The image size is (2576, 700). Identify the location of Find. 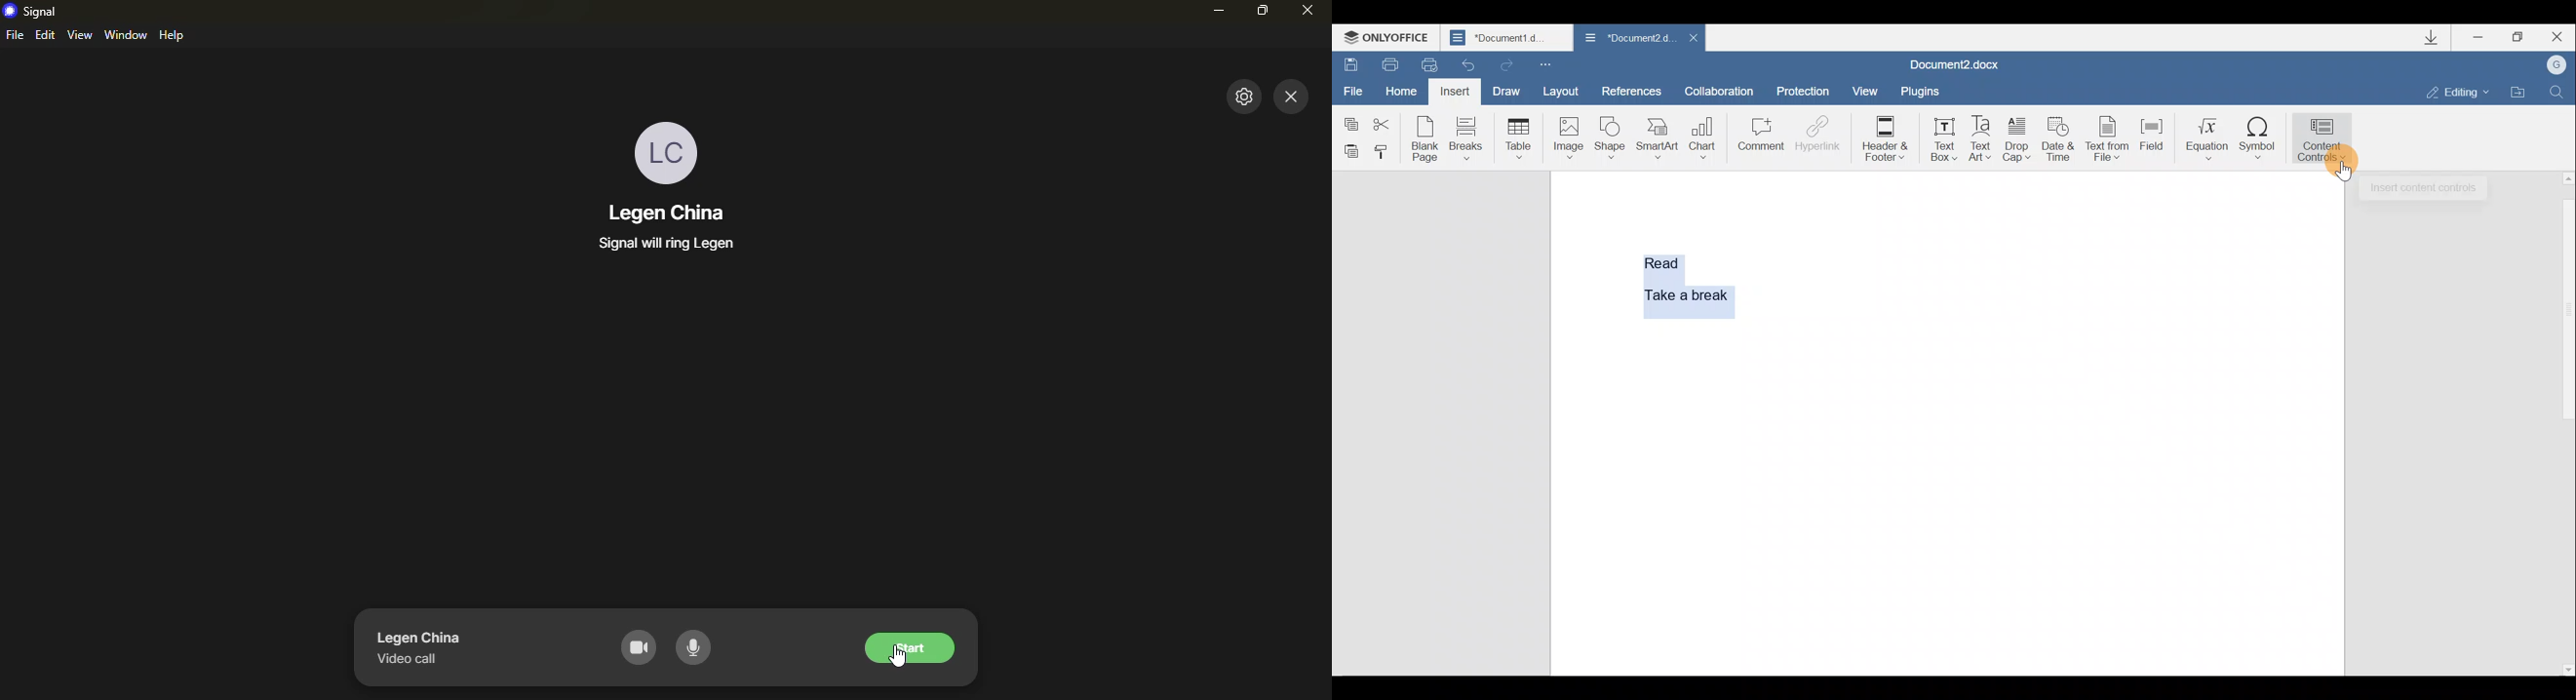
(2558, 90).